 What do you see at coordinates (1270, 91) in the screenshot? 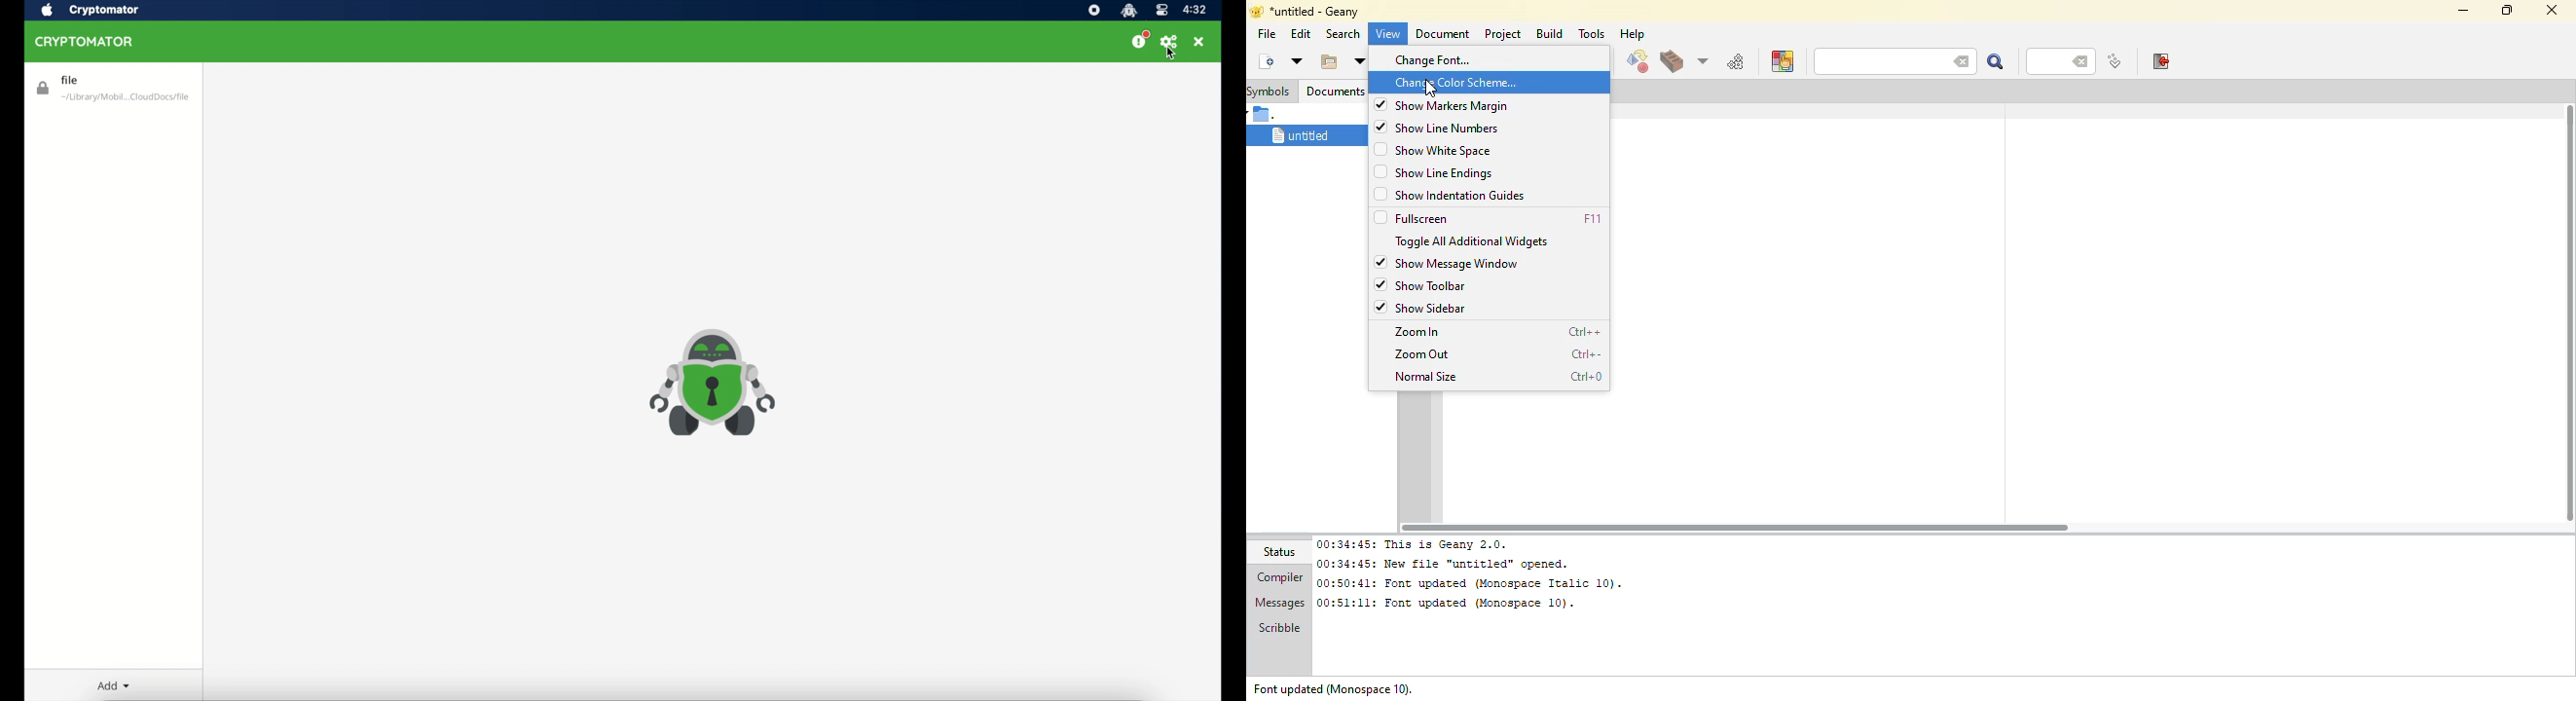
I see `symbols` at bounding box center [1270, 91].